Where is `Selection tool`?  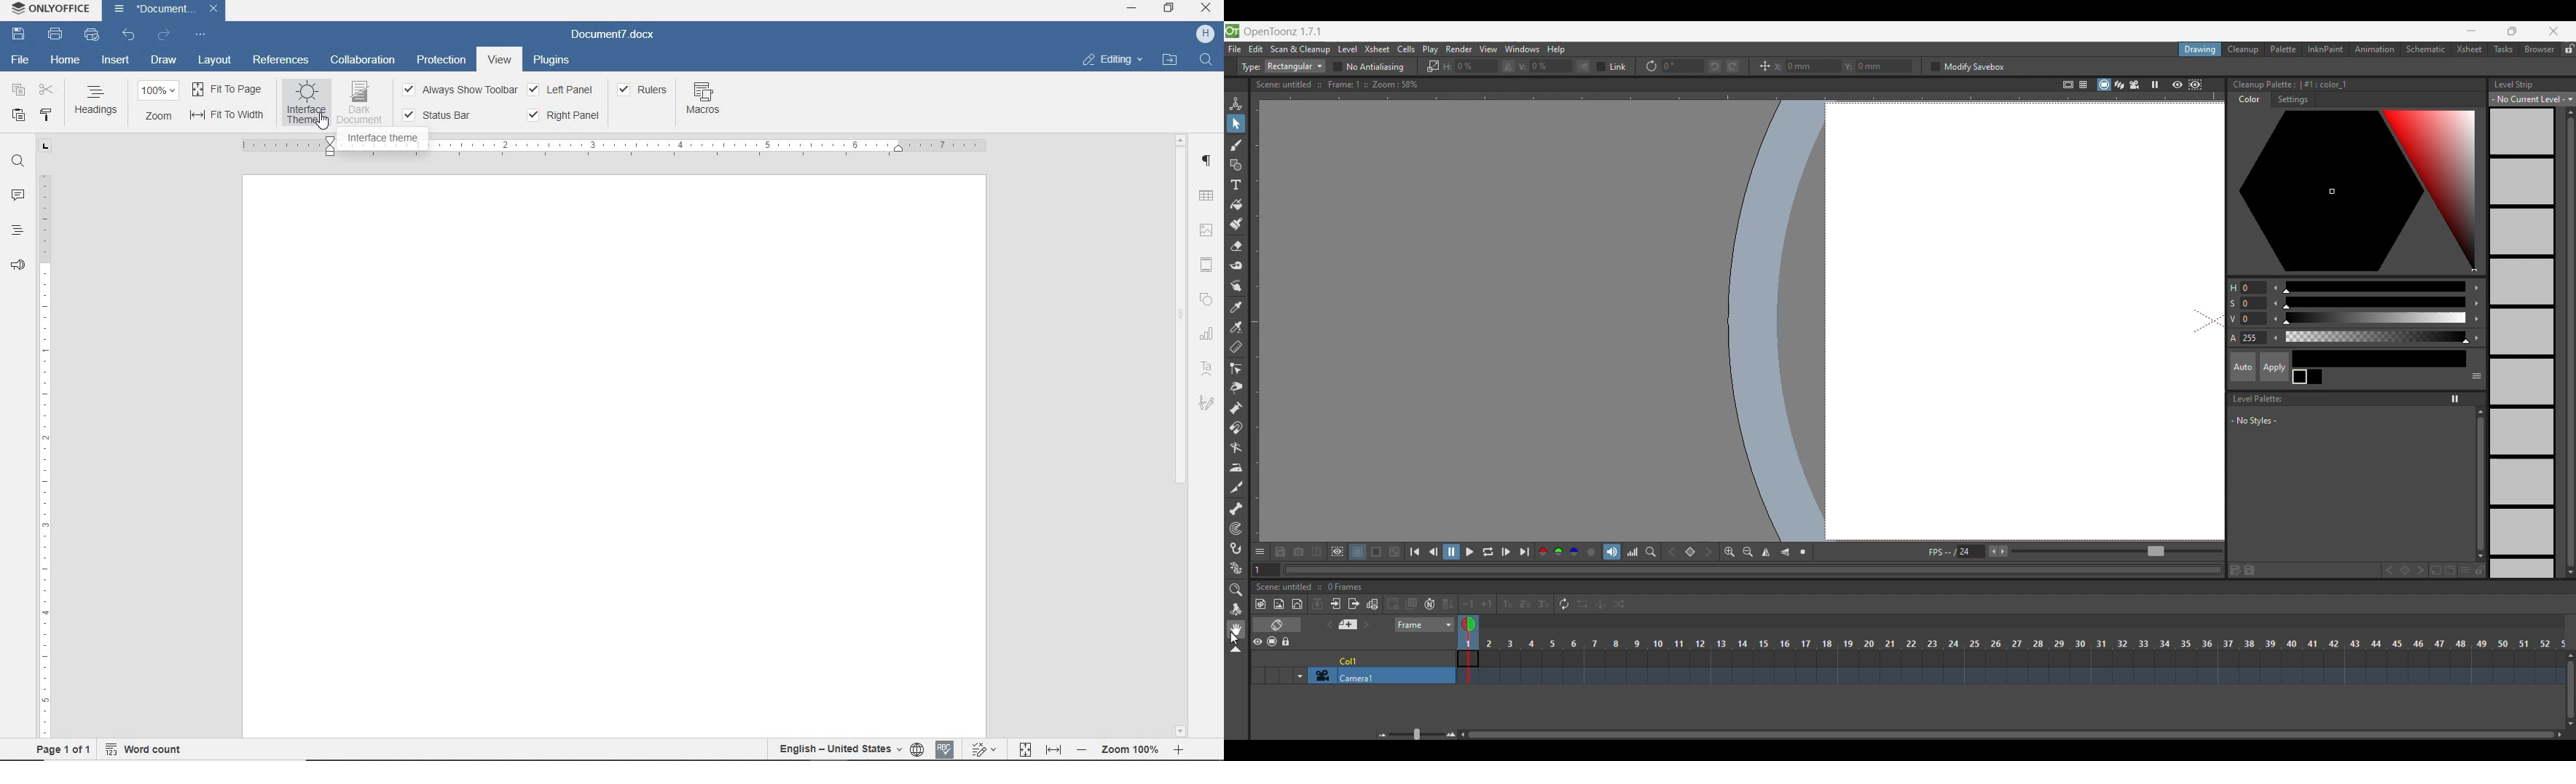 Selection tool is located at coordinates (1235, 124).